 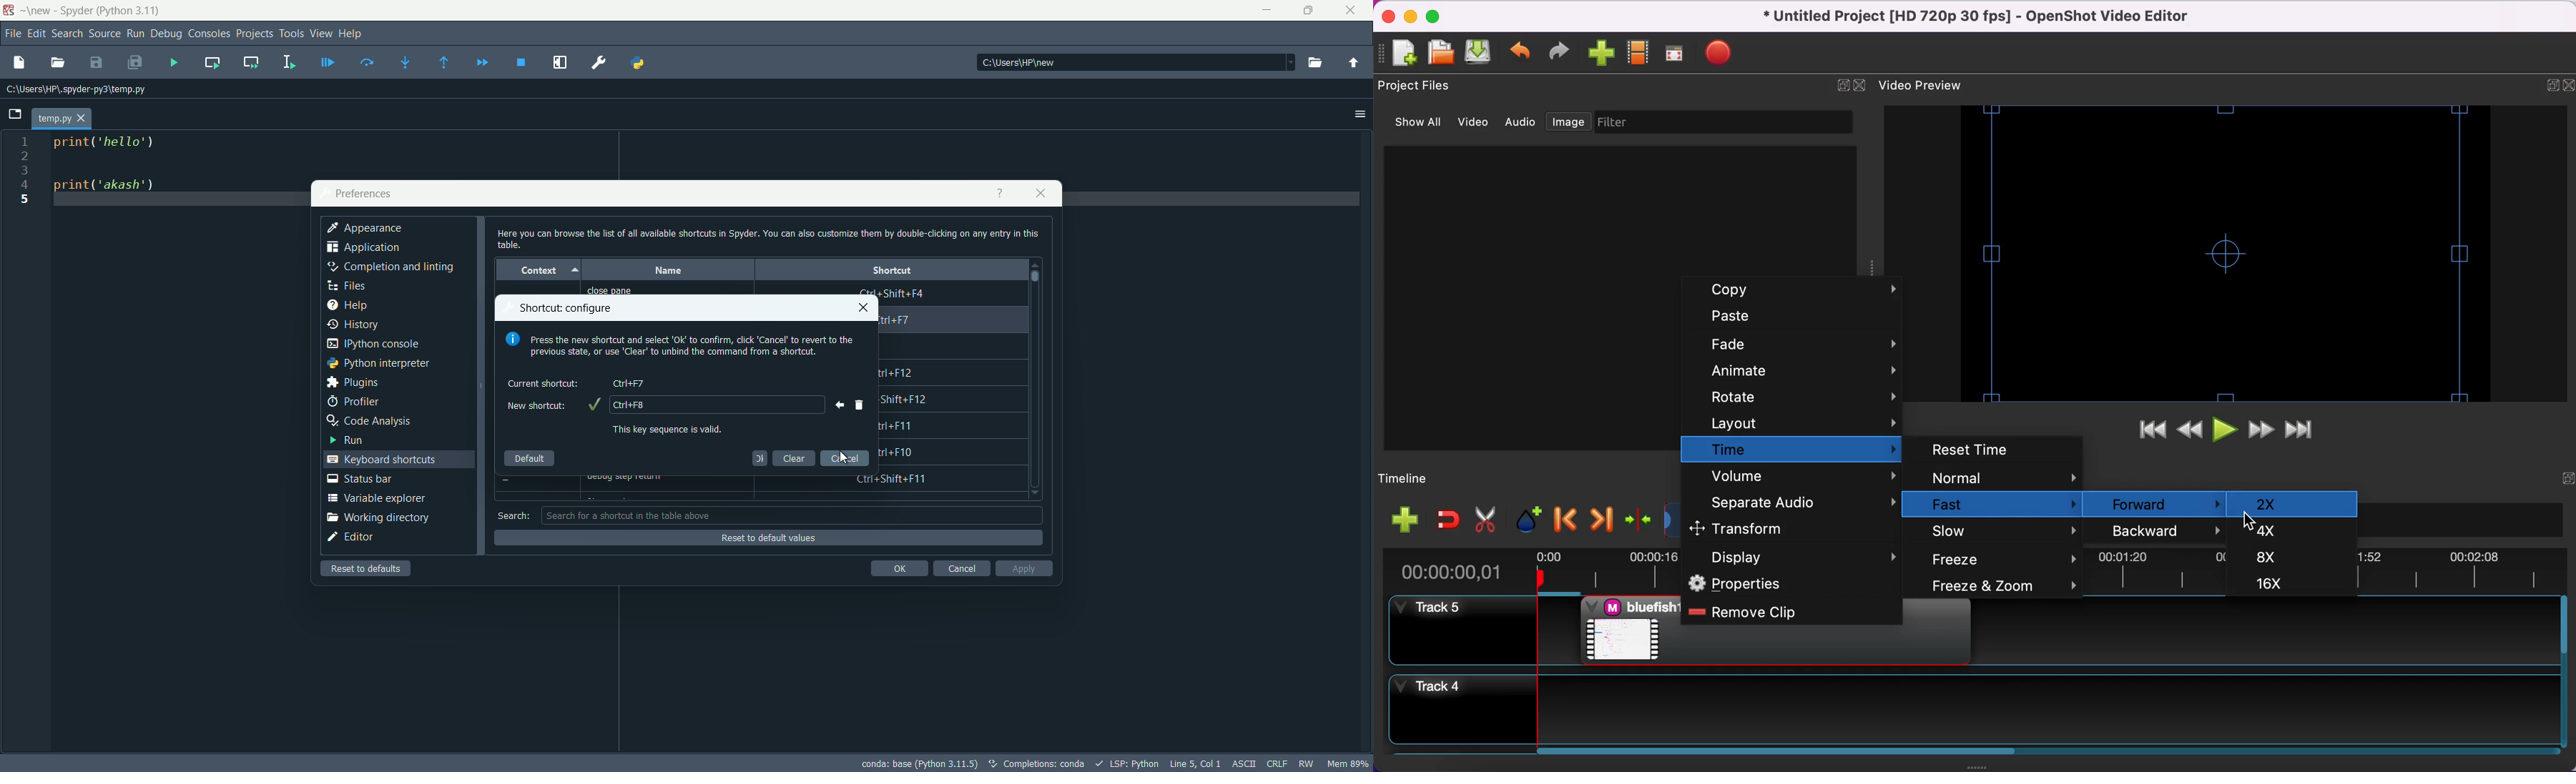 What do you see at coordinates (1024, 568) in the screenshot?
I see `apply` at bounding box center [1024, 568].